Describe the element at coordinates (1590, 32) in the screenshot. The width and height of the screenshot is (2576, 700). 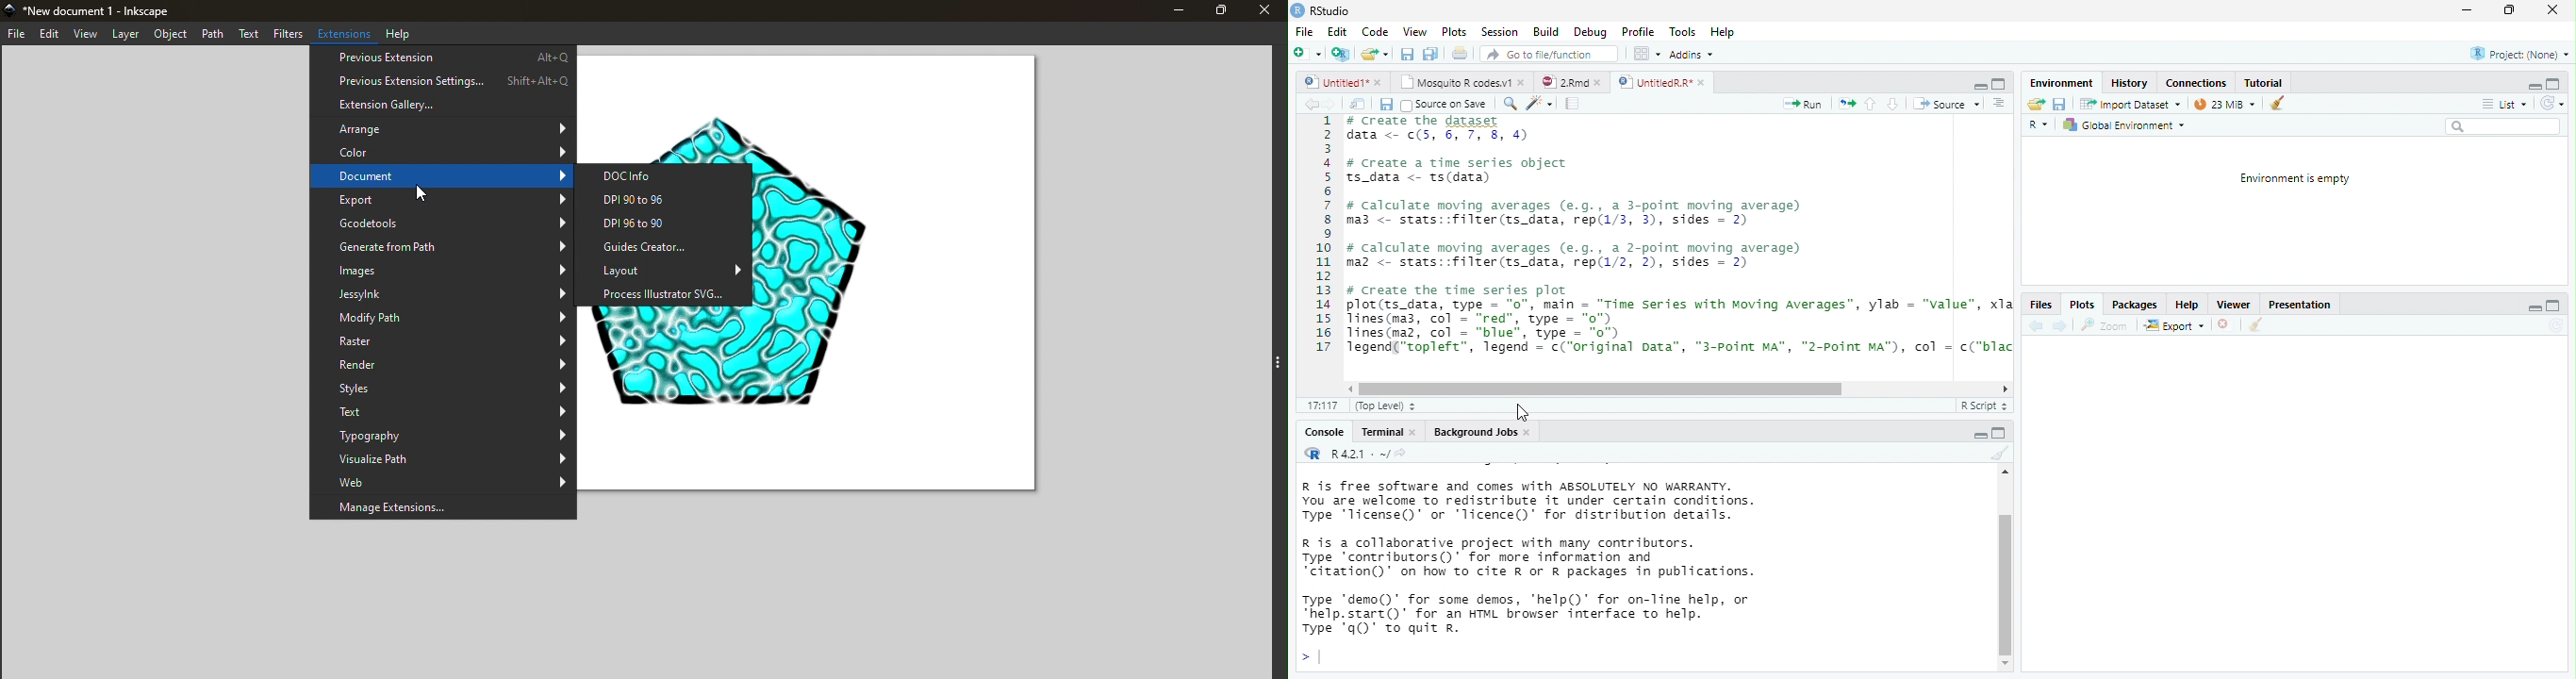
I see `Debug` at that location.